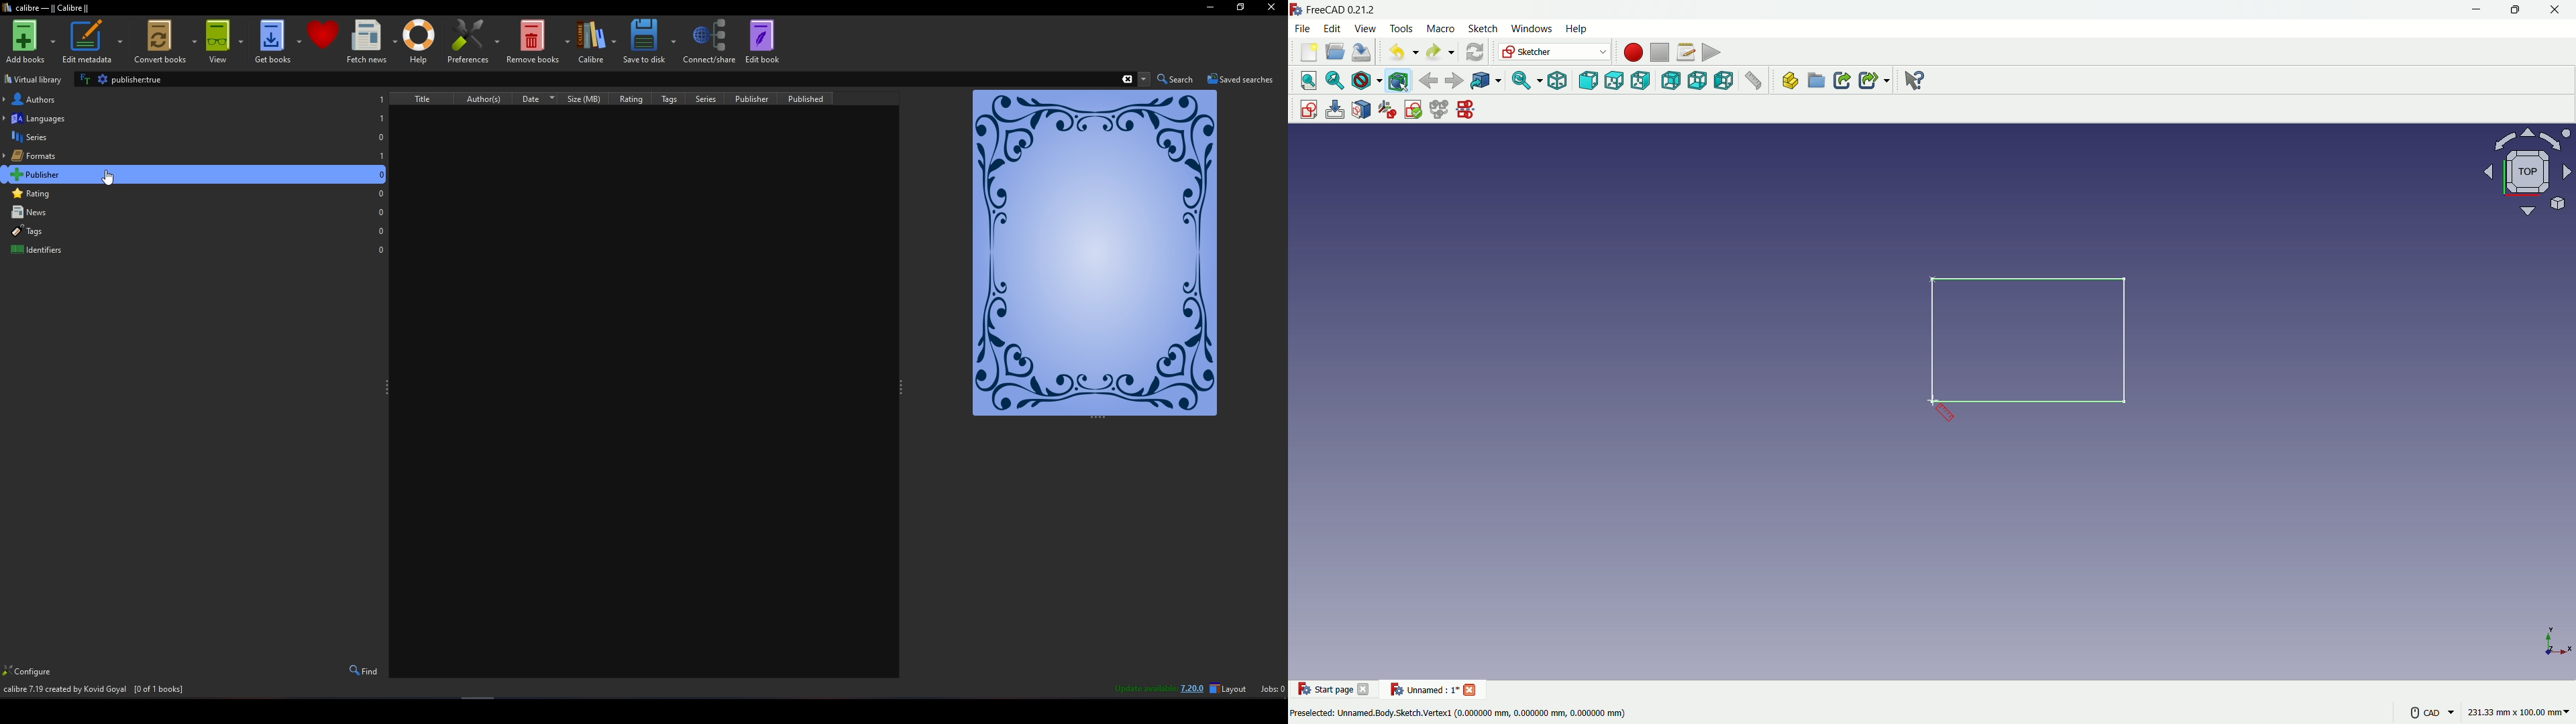 The image size is (2576, 728). I want to click on Minimize, so click(1210, 8).